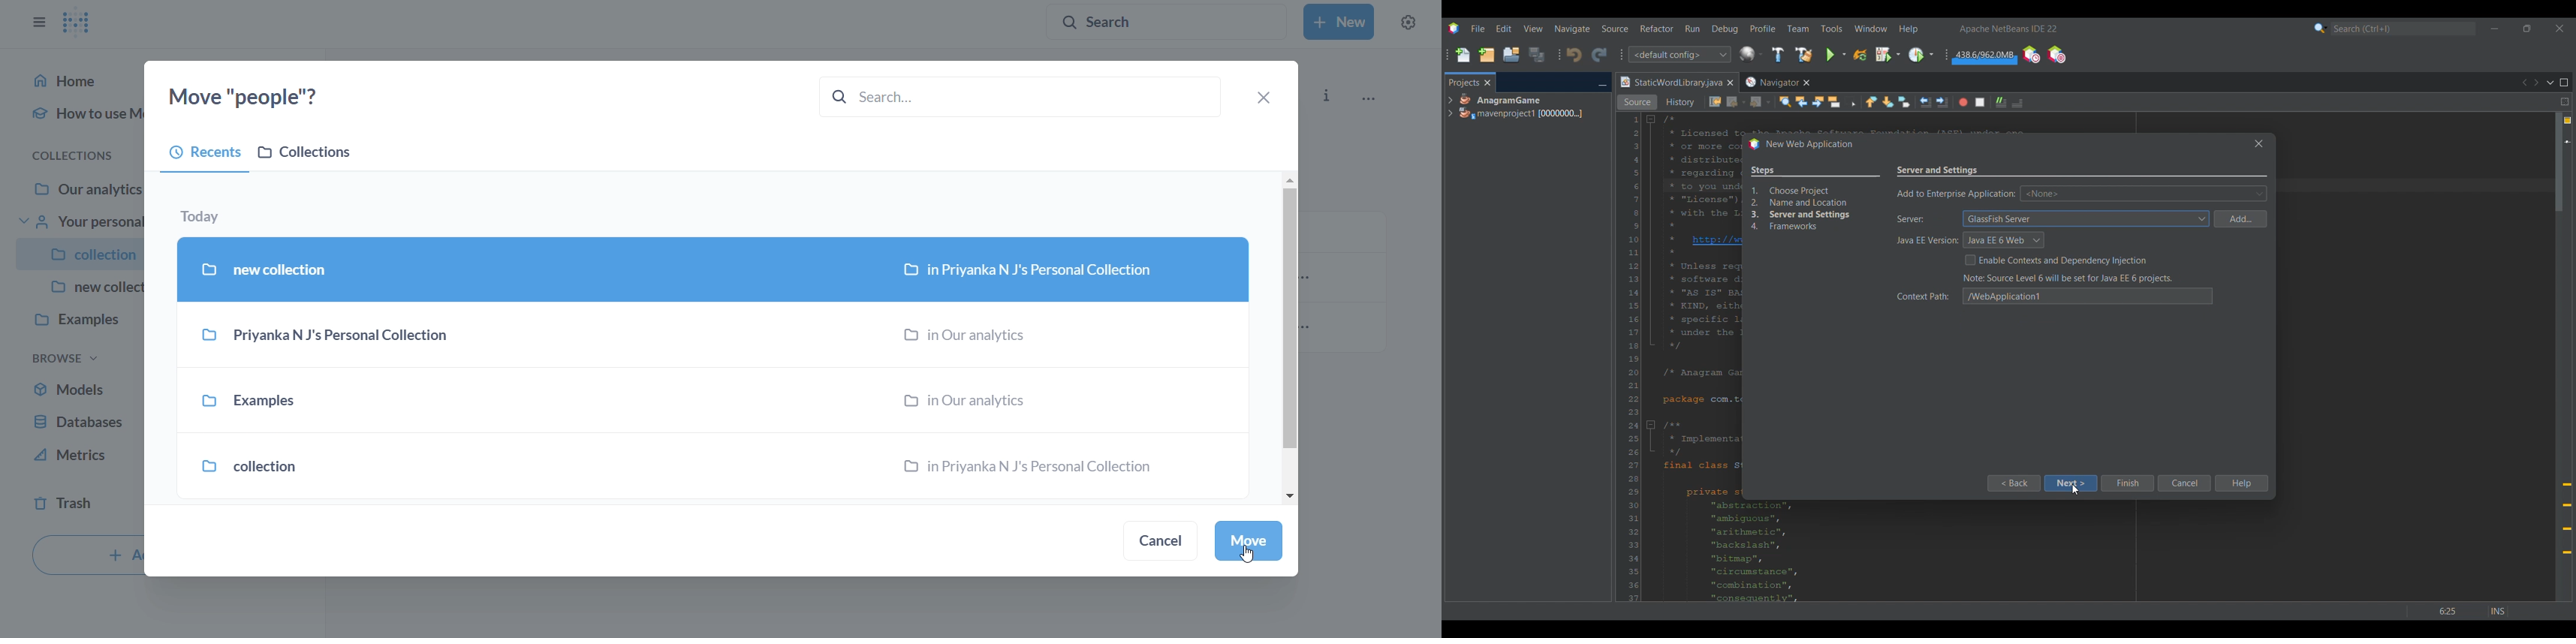  I want to click on new collec, so click(89, 287).